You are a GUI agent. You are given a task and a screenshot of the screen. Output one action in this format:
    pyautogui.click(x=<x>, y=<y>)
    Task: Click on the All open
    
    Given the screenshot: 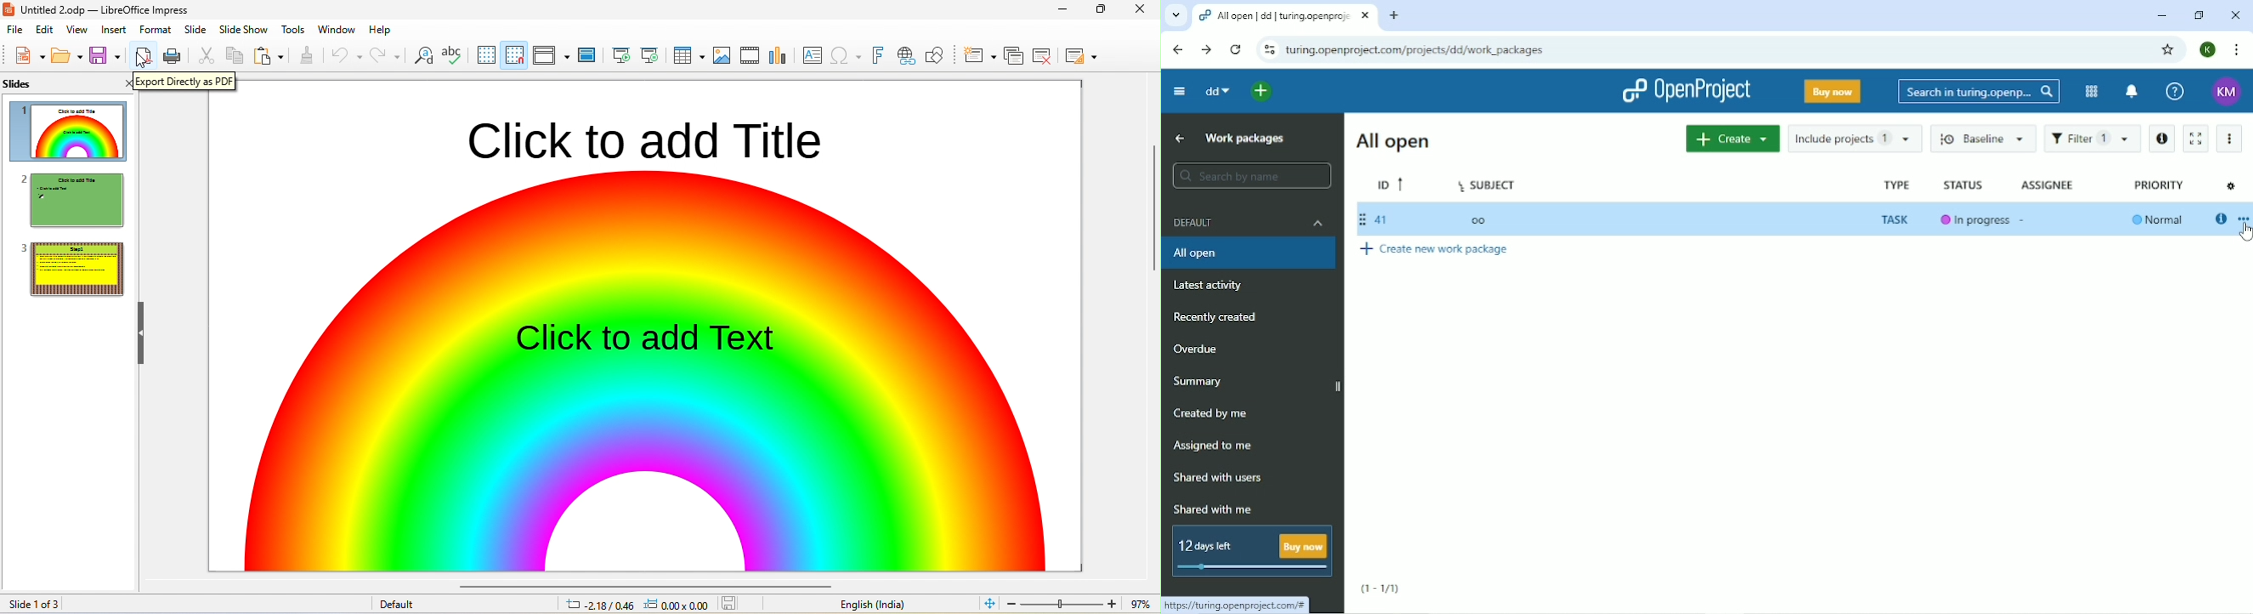 What is the action you would take?
    pyautogui.click(x=1396, y=140)
    